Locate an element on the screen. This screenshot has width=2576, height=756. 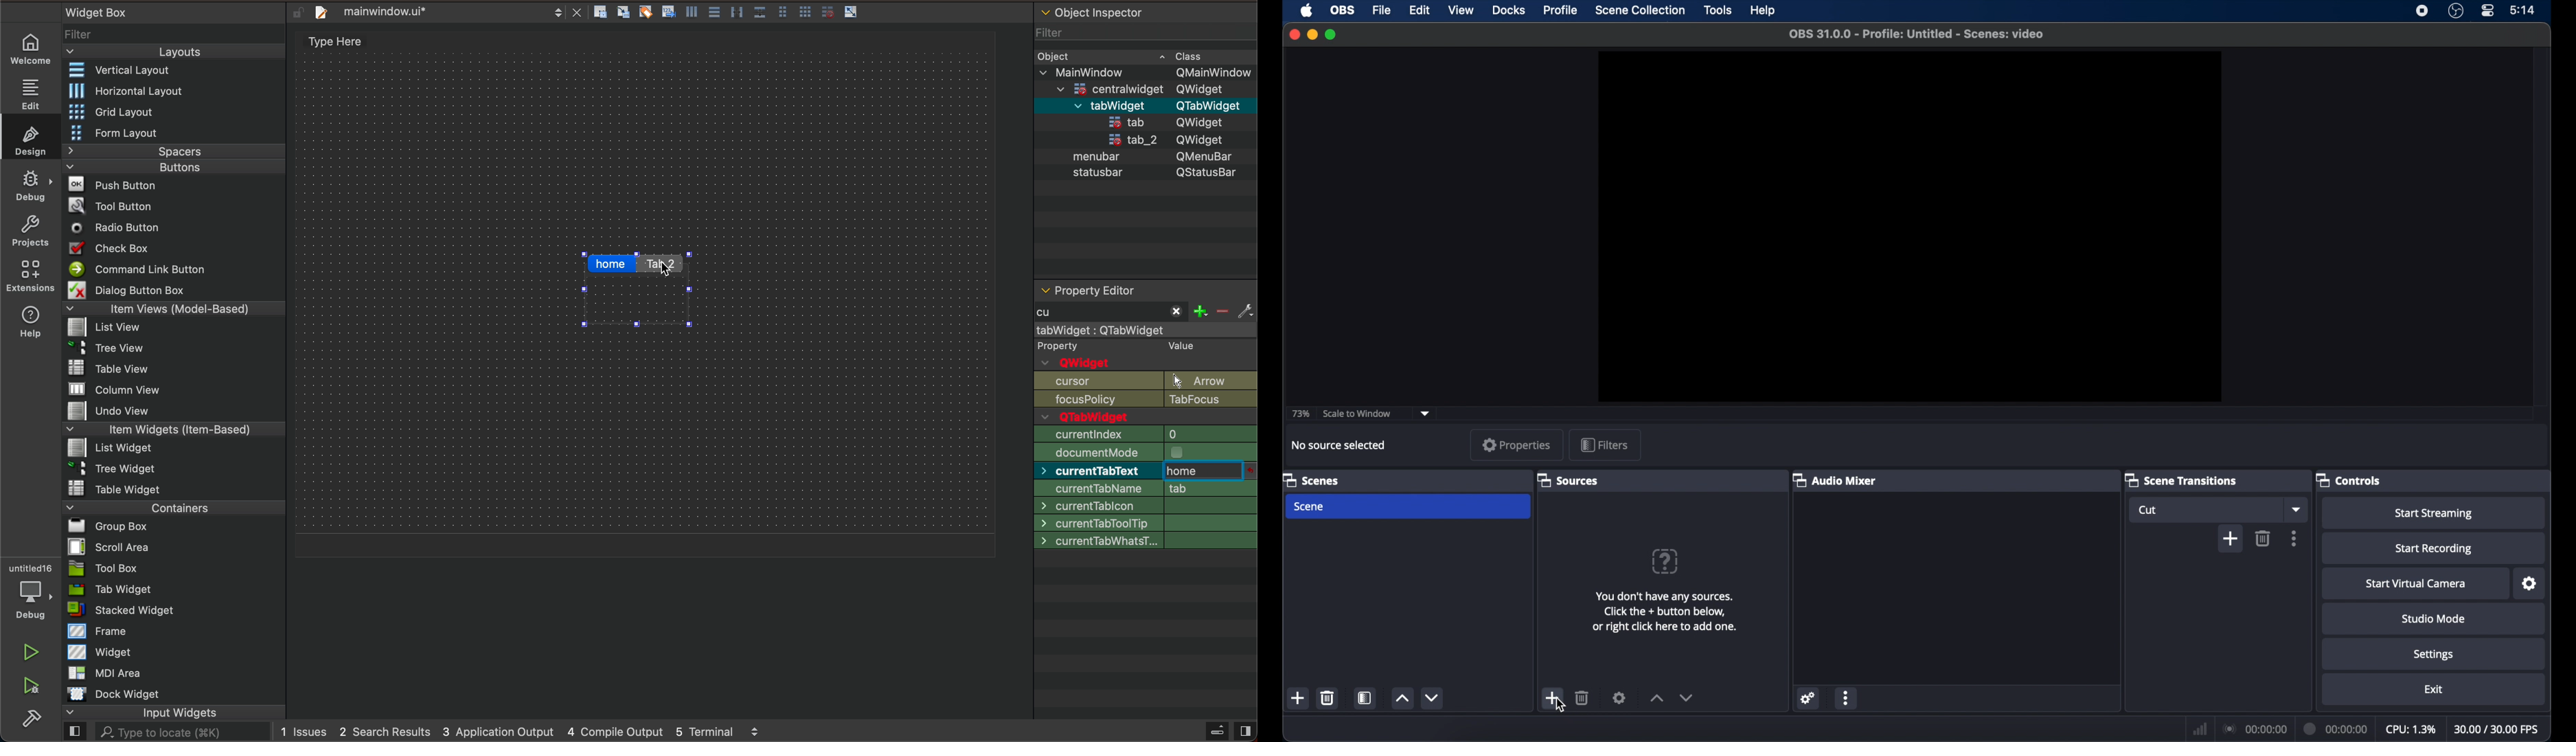
Cursor is located at coordinates (1561, 708).